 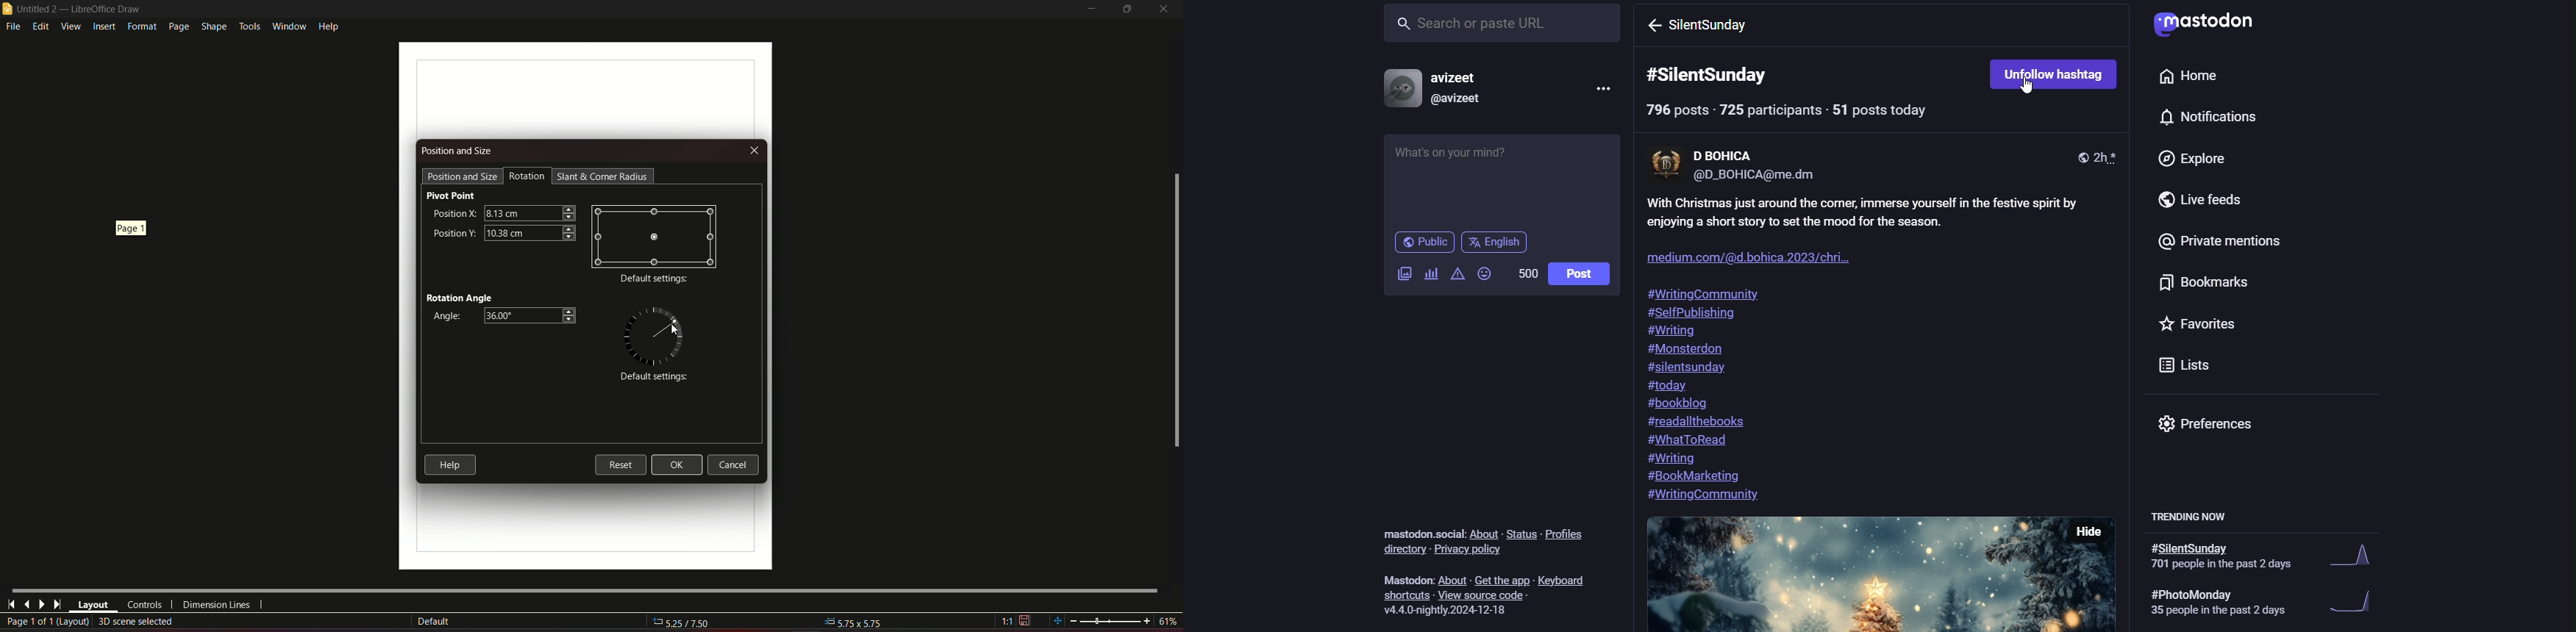 I want to click on Public, so click(x=1423, y=243).